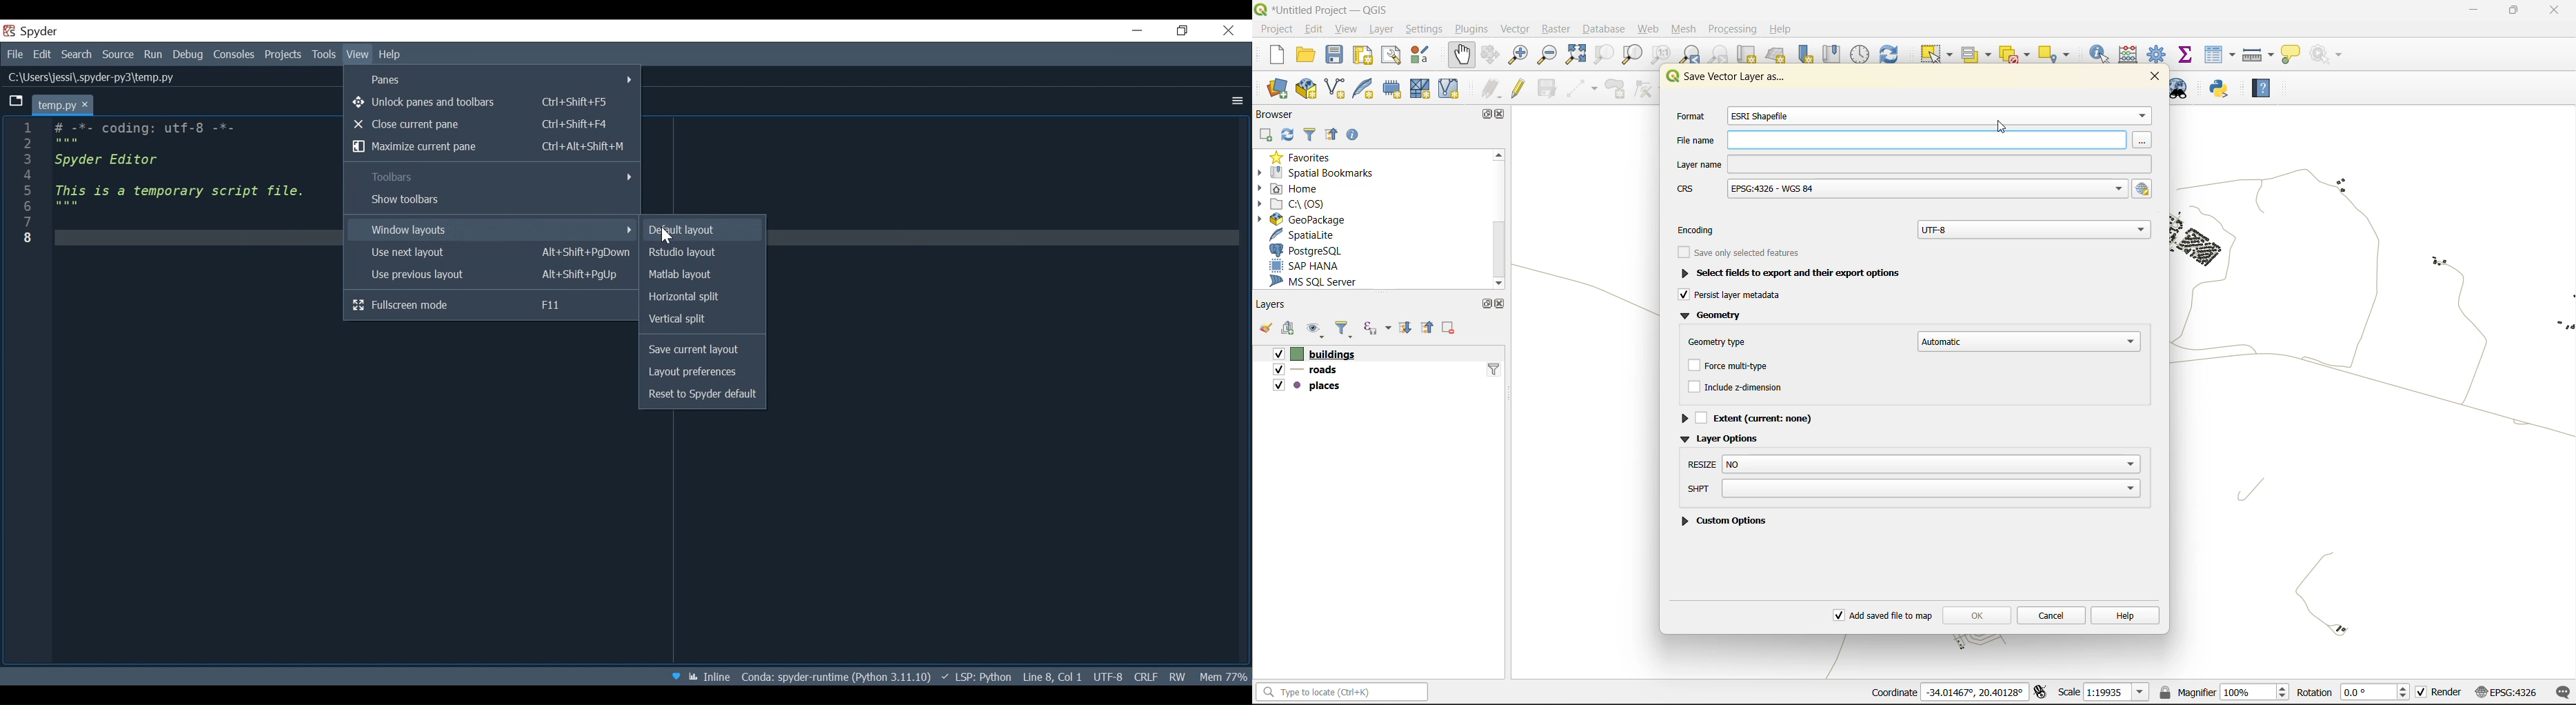  Describe the element at coordinates (703, 350) in the screenshot. I see `Save current layout` at that location.